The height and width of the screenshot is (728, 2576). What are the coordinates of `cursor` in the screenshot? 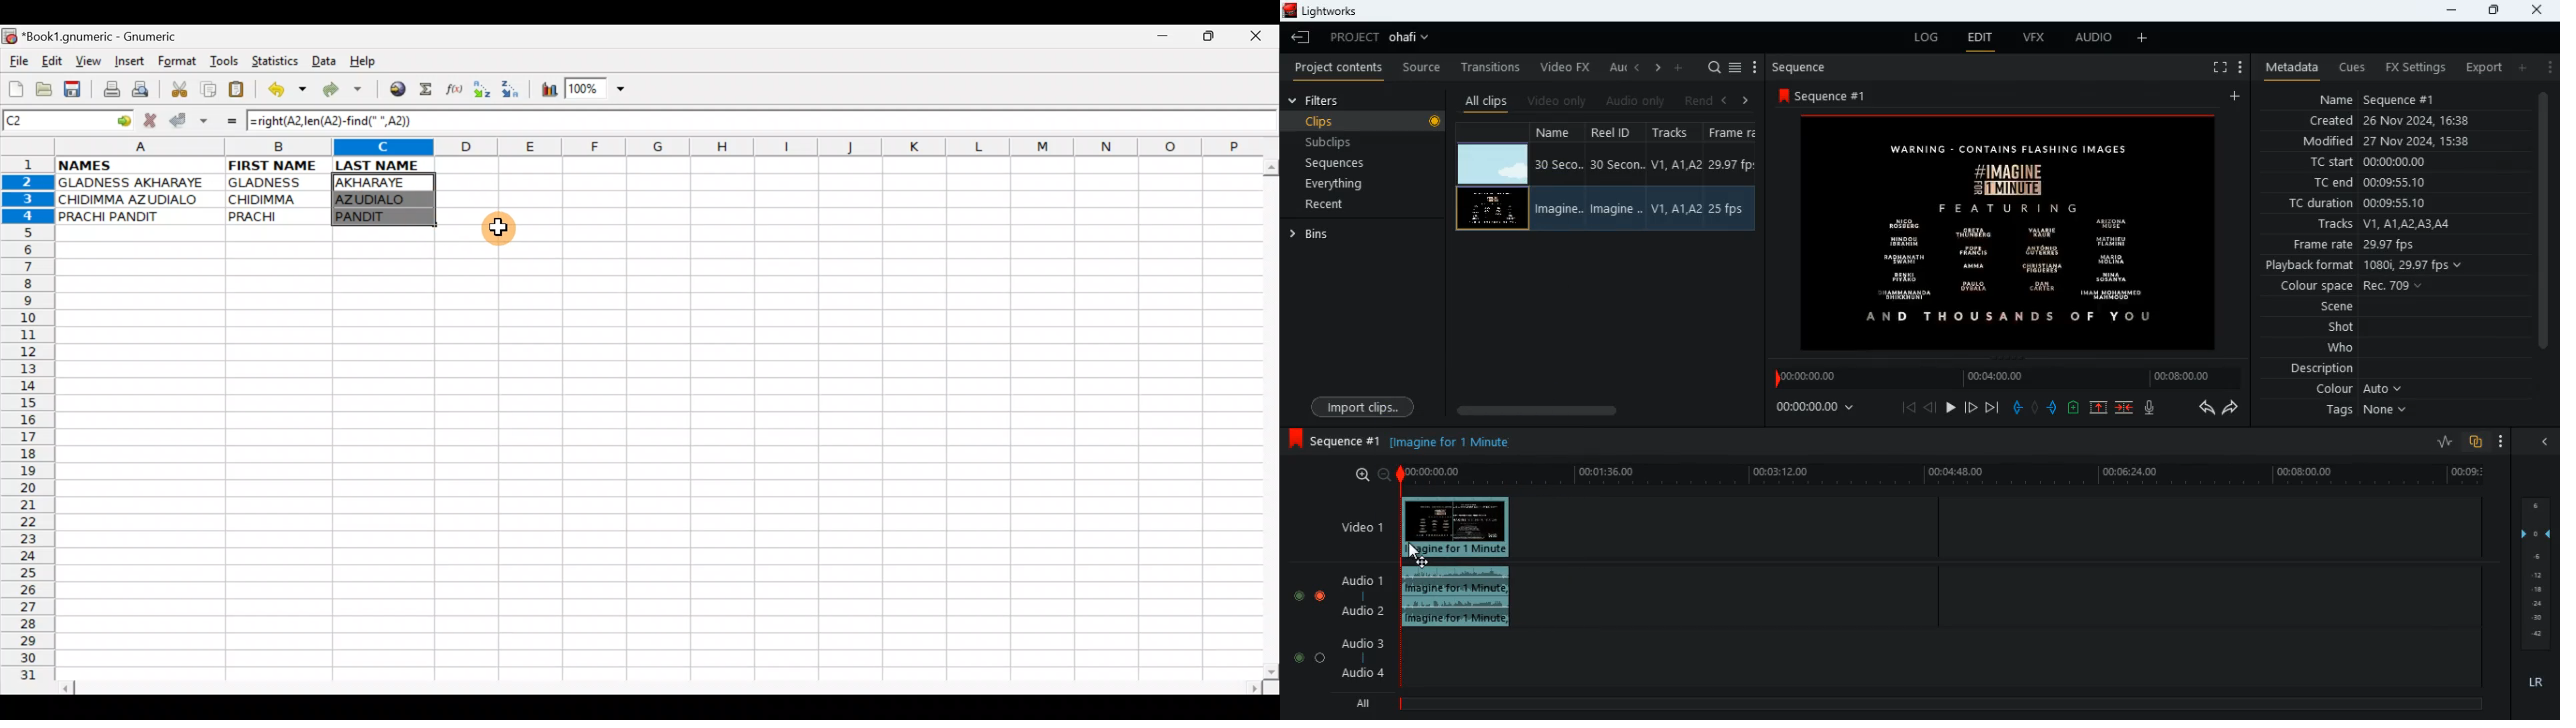 It's located at (1413, 548).